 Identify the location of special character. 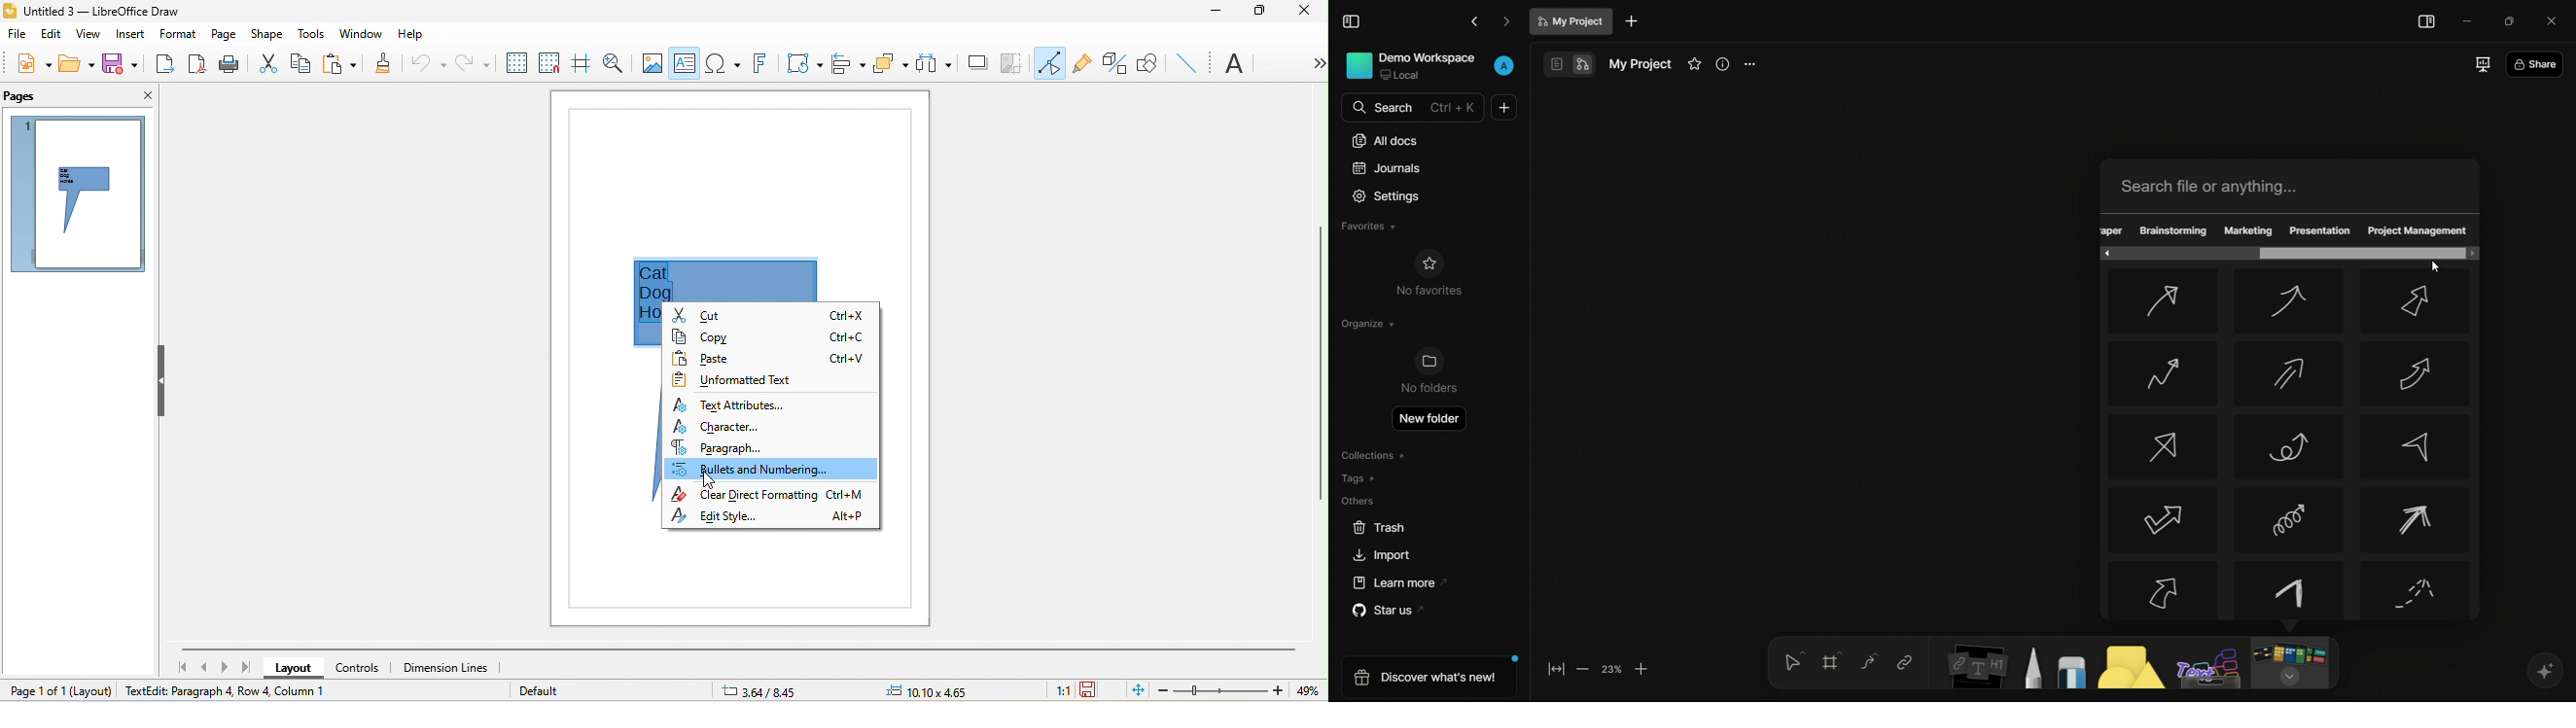
(723, 62).